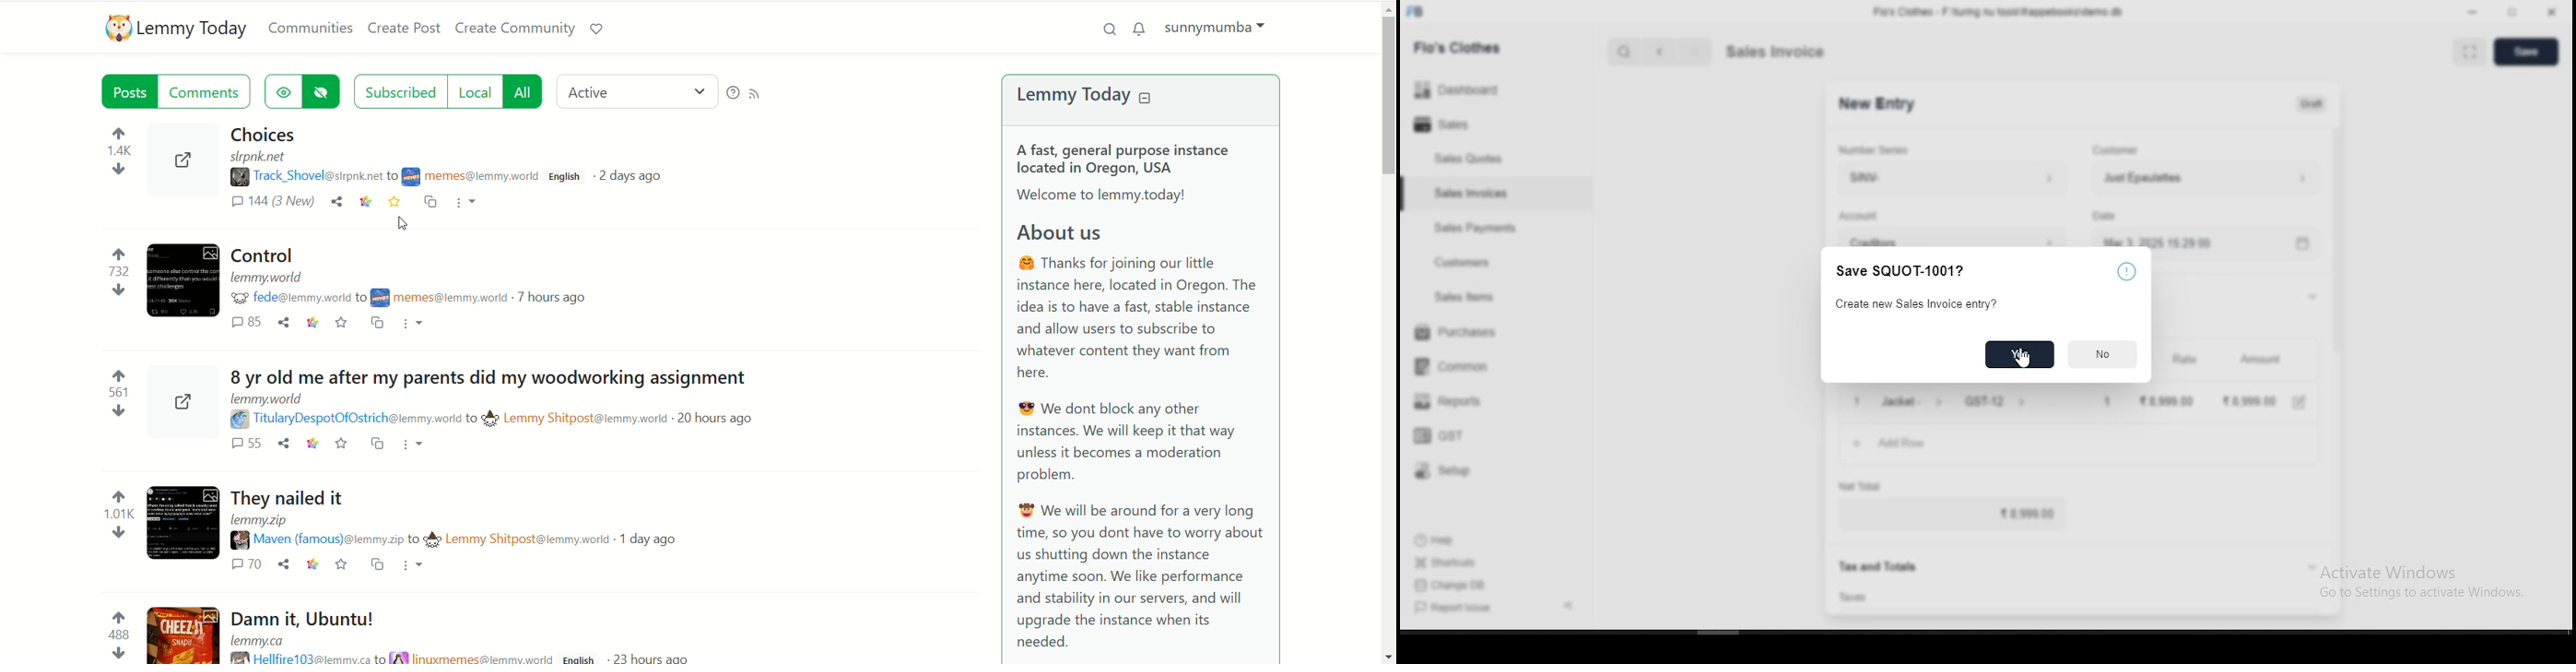 This screenshot has height=672, width=2576. I want to click on edit, so click(2307, 401).